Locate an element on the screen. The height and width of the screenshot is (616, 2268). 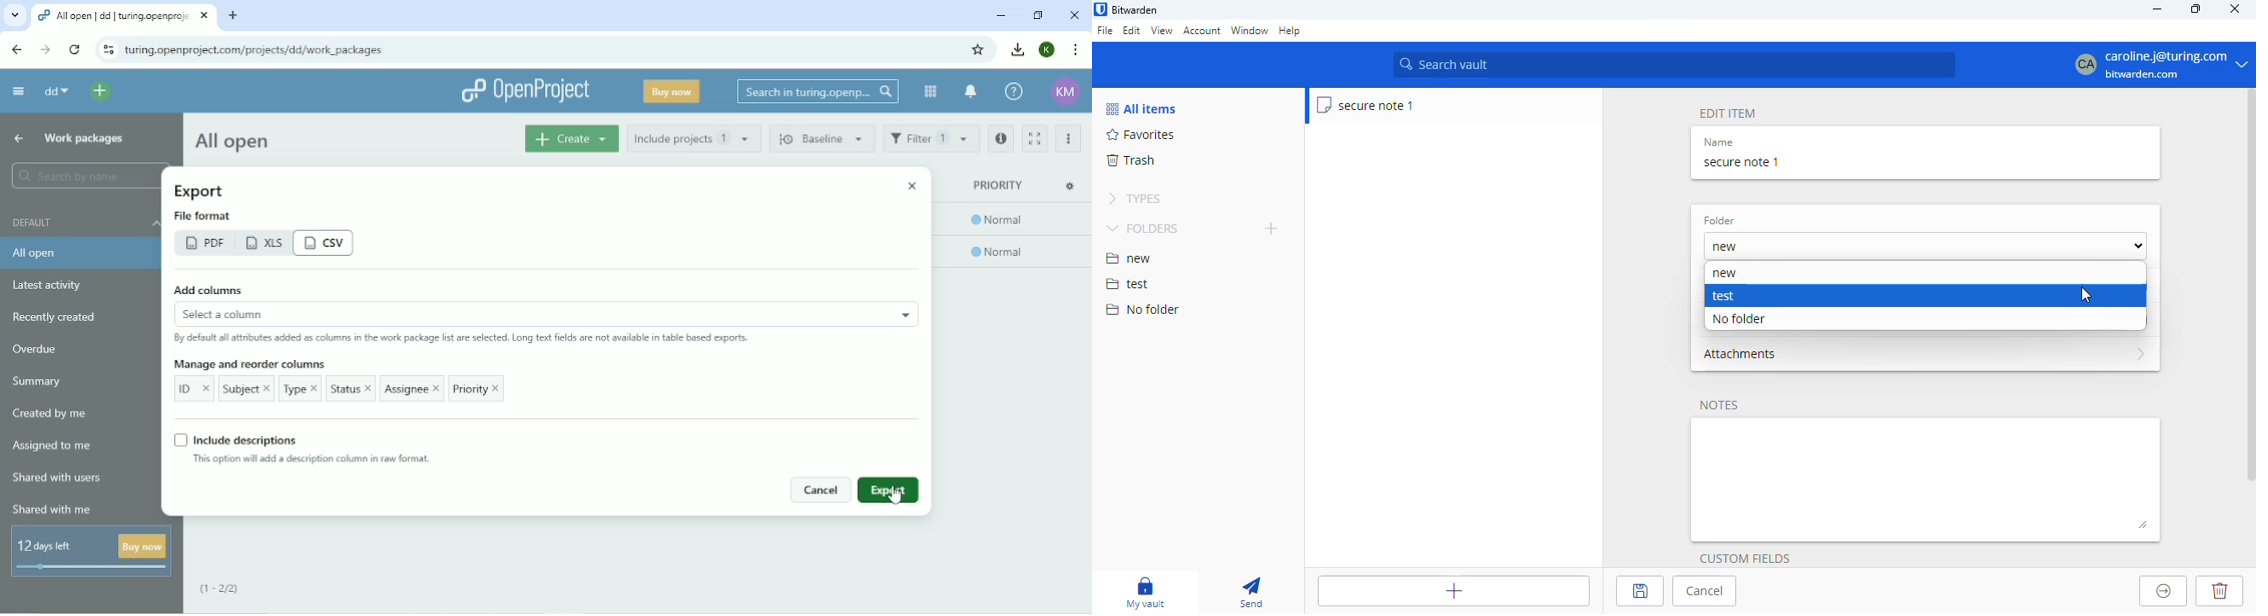
logo is located at coordinates (1101, 9).